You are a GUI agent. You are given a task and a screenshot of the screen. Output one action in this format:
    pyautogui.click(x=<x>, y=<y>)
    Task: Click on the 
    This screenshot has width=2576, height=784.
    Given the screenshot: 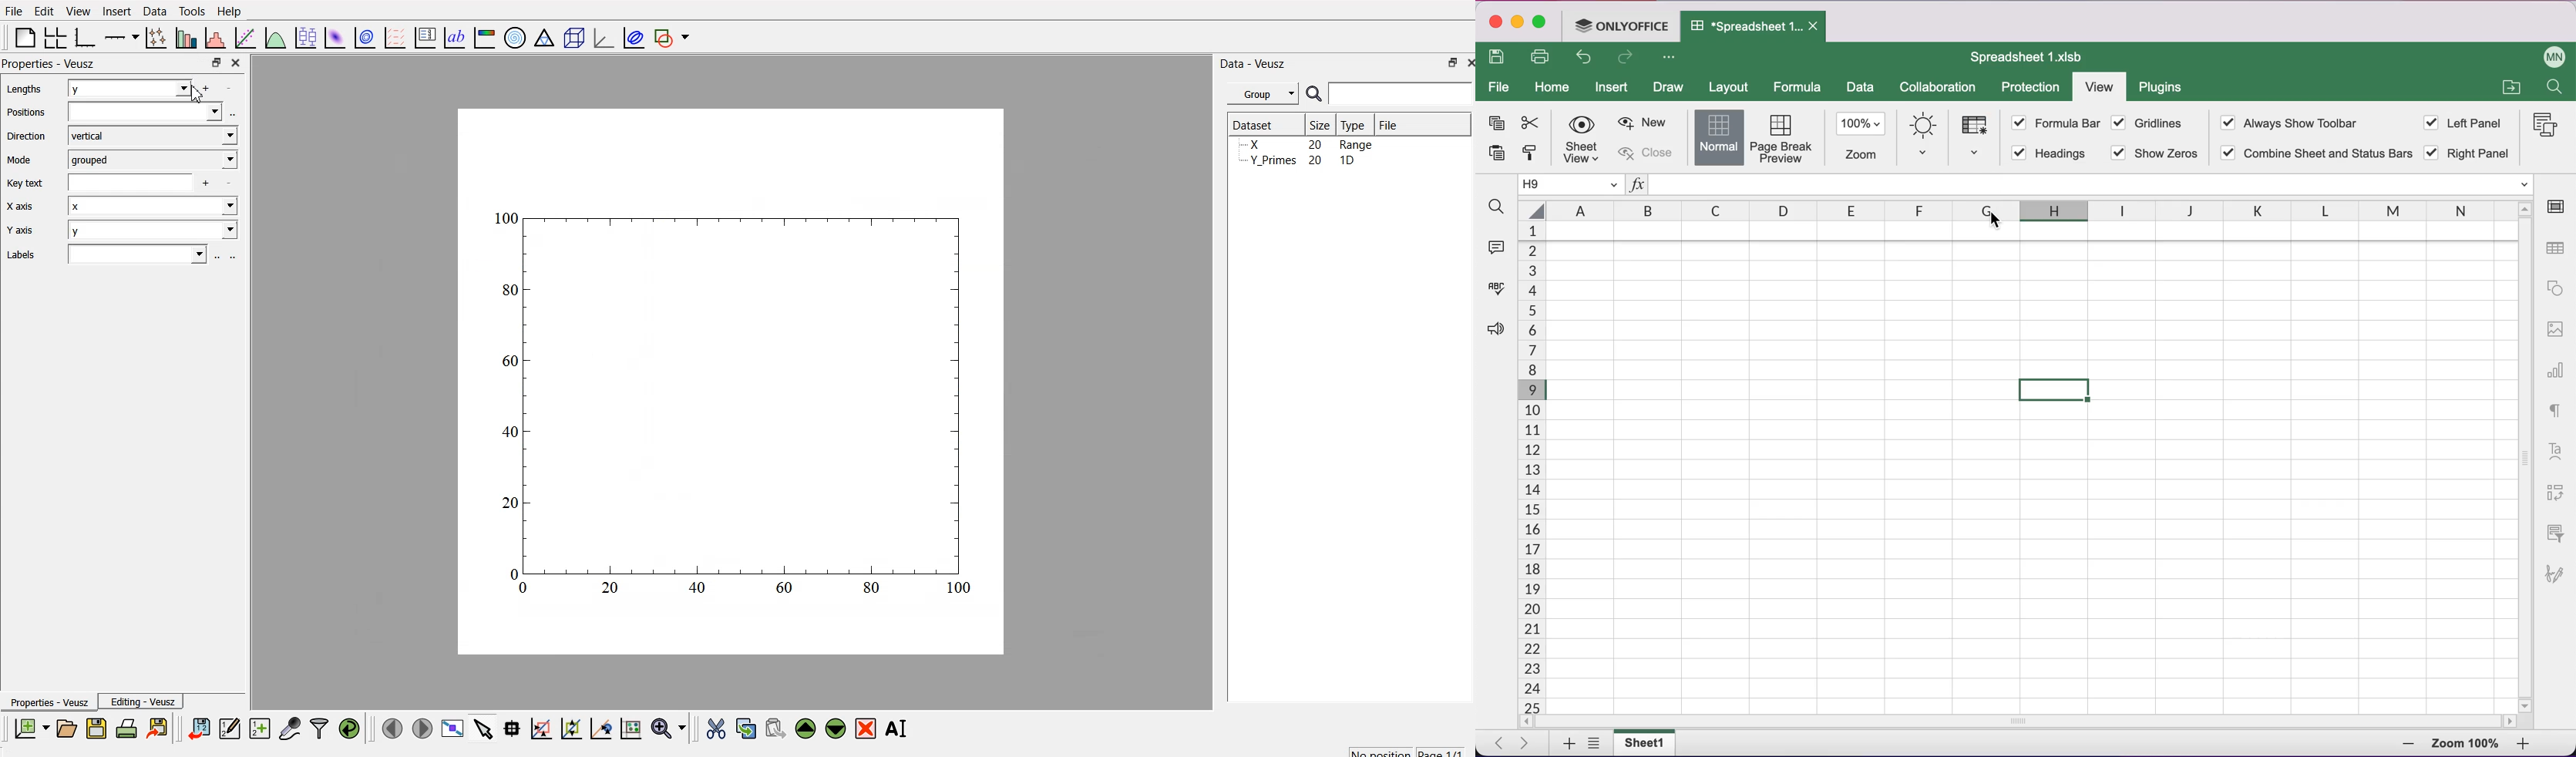 What is the action you would take?
    pyautogui.click(x=2549, y=201)
    